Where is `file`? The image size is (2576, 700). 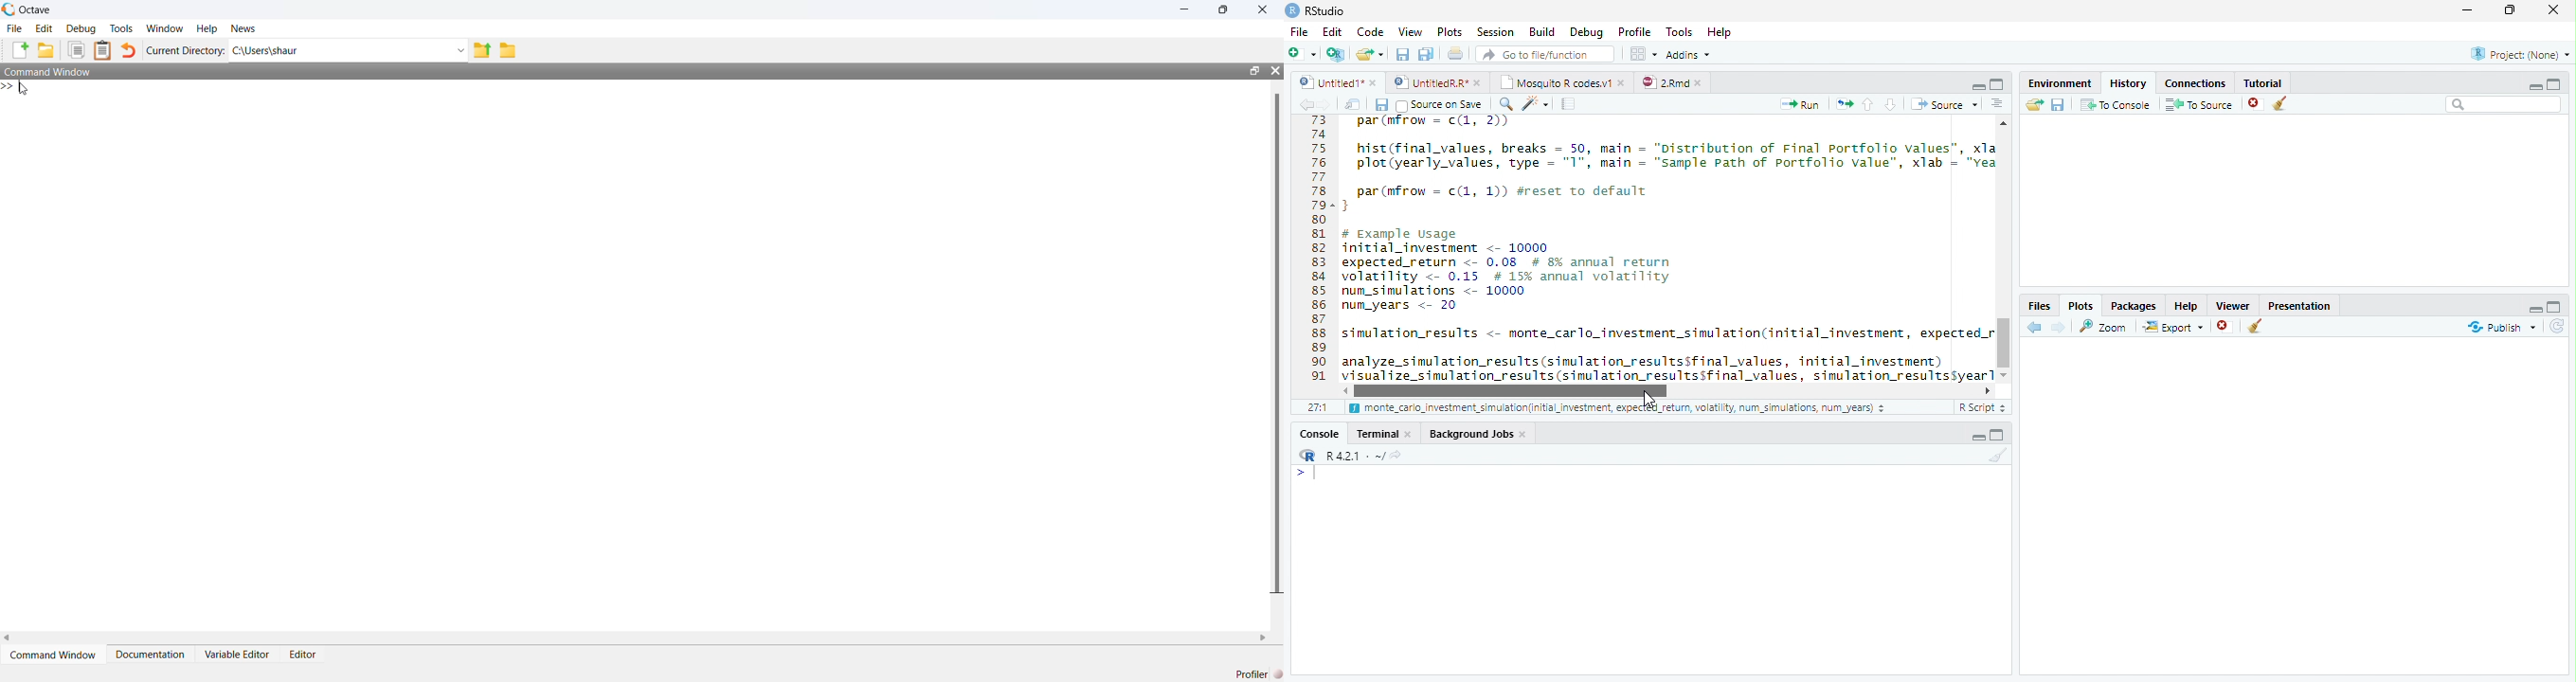
file is located at coordinates (15, 28).